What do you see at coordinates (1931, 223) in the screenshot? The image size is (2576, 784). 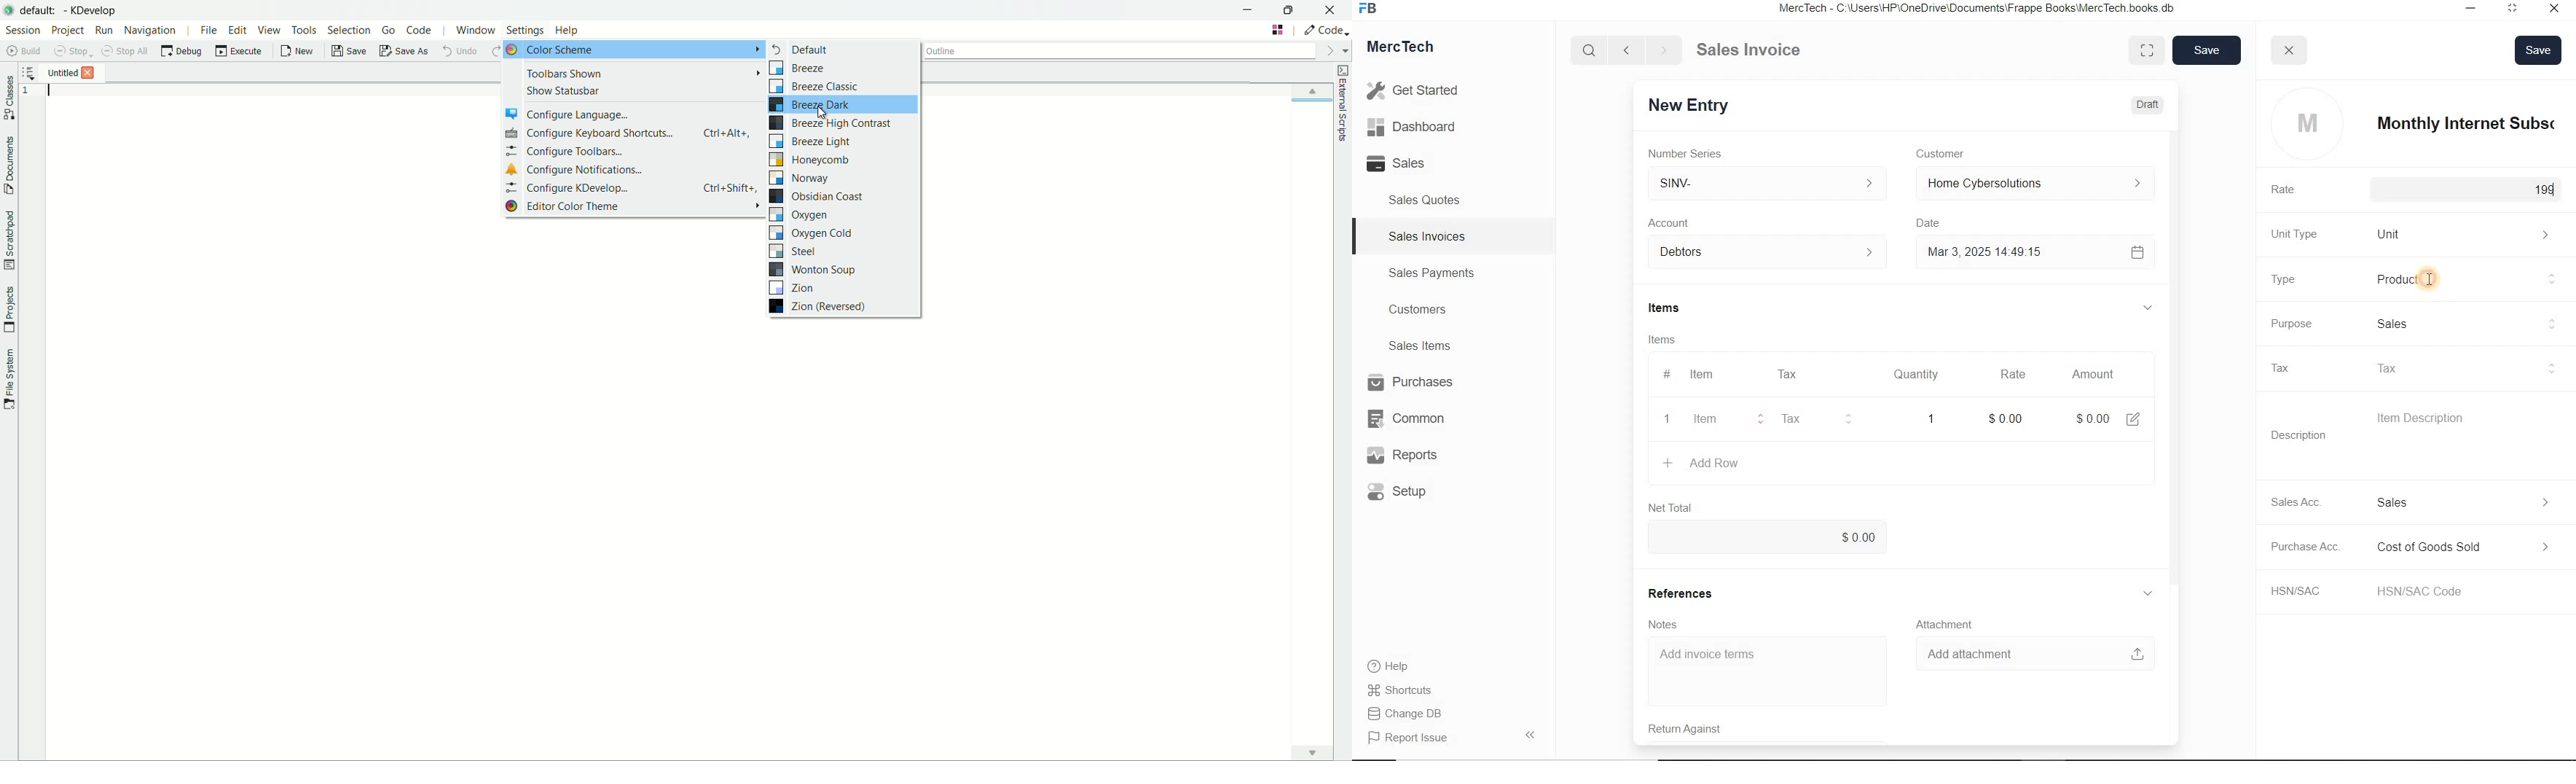 I see `Date` at bounding box center [1931, 223].